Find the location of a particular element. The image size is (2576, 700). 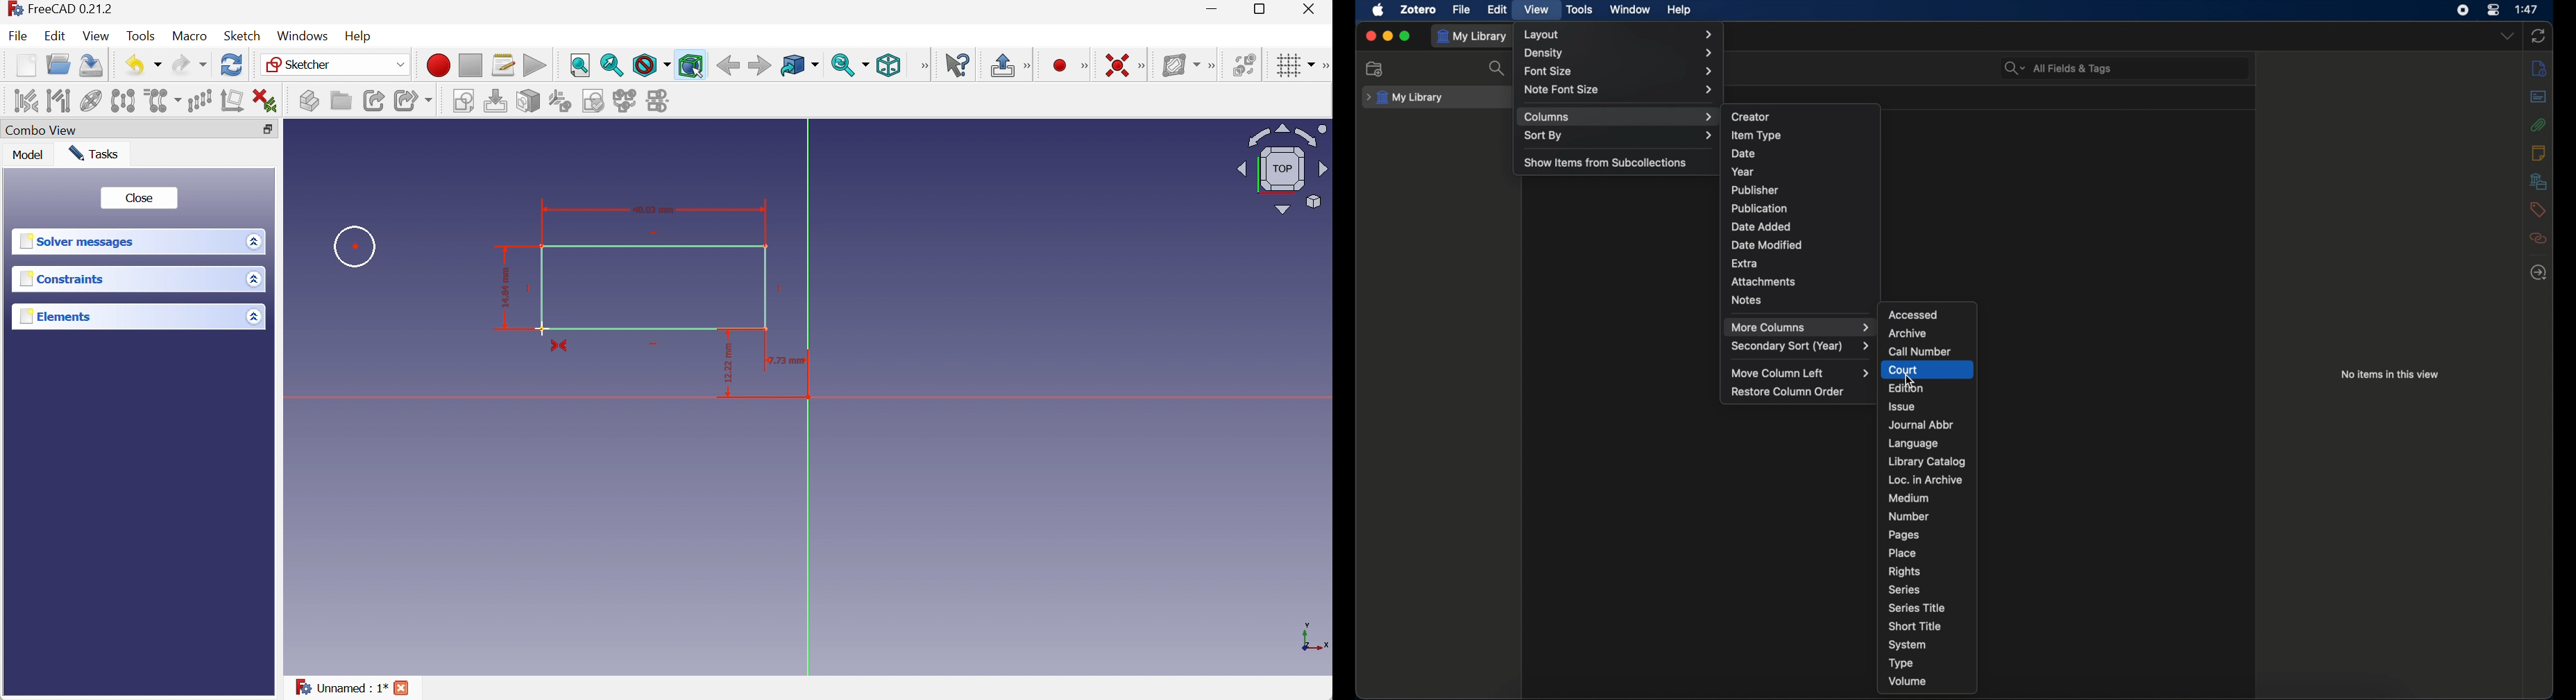

tools is located at coordinates (1579, 9).